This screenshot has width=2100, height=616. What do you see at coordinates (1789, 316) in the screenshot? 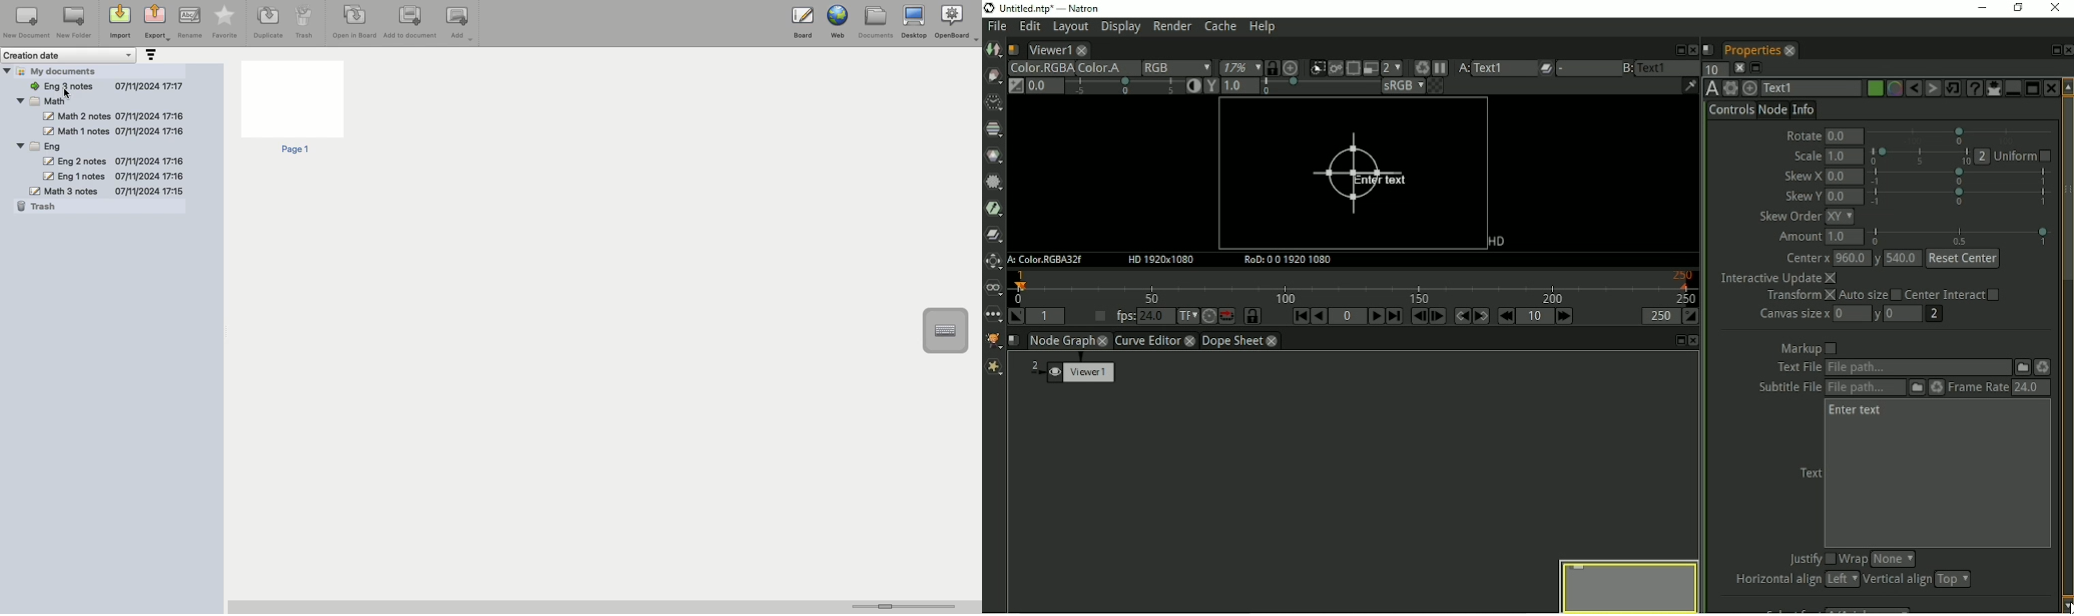
I see `Canvas size` at bounding box center [1789, 316].